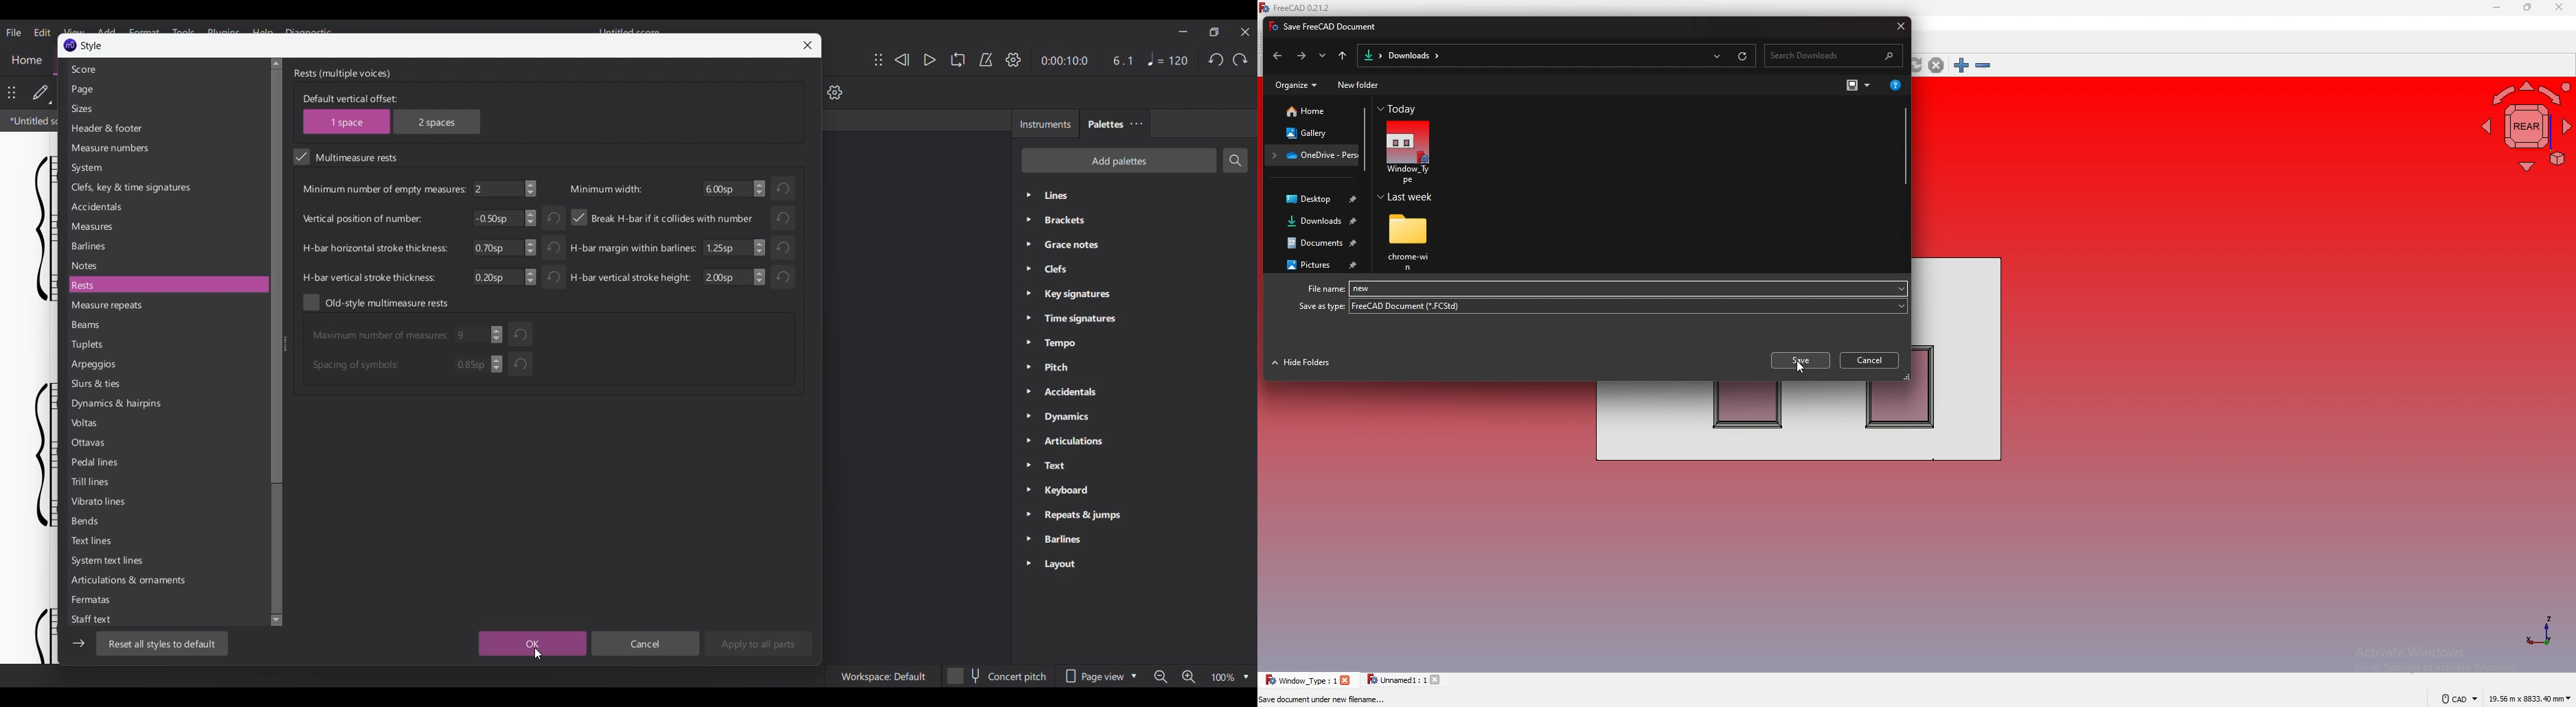 The height and width of the screenshot is (728, 2576). I want to click on Window_Type, so click(1408, 153).